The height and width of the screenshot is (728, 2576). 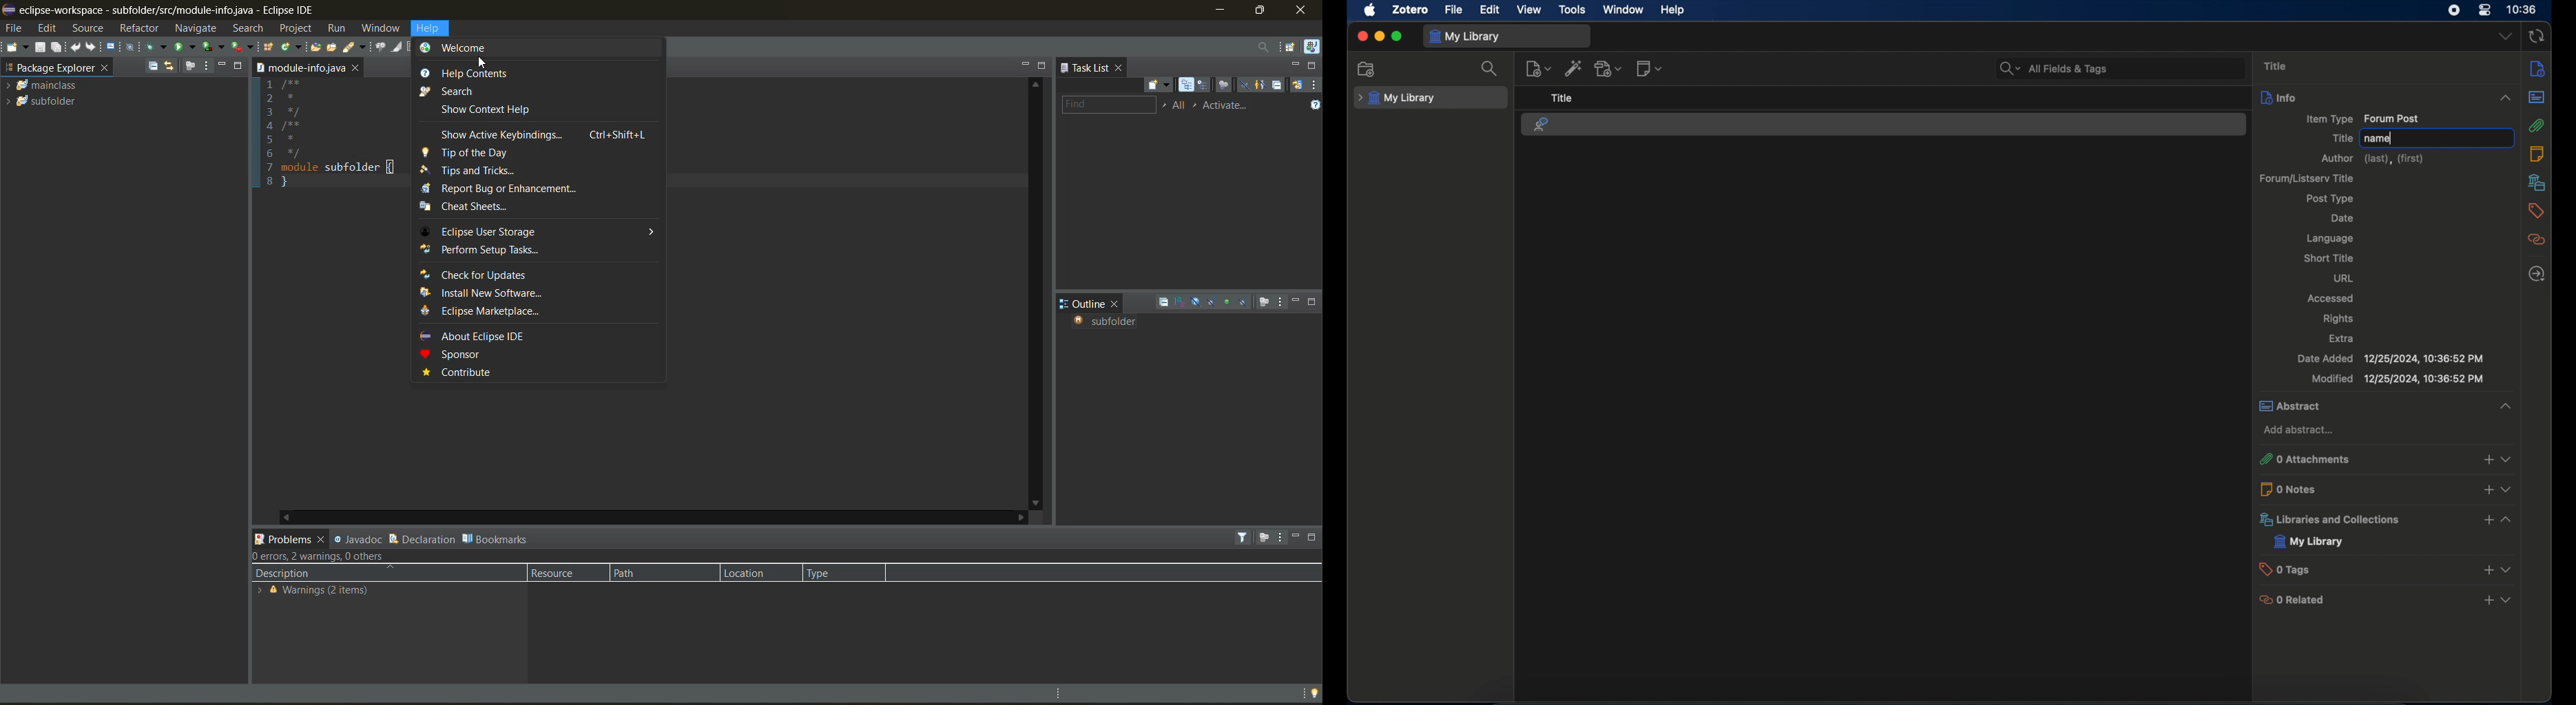 What do you see at coordinates (2538, 36) in the screenshot?
I see `sync` at bounding box center [2538, 36].